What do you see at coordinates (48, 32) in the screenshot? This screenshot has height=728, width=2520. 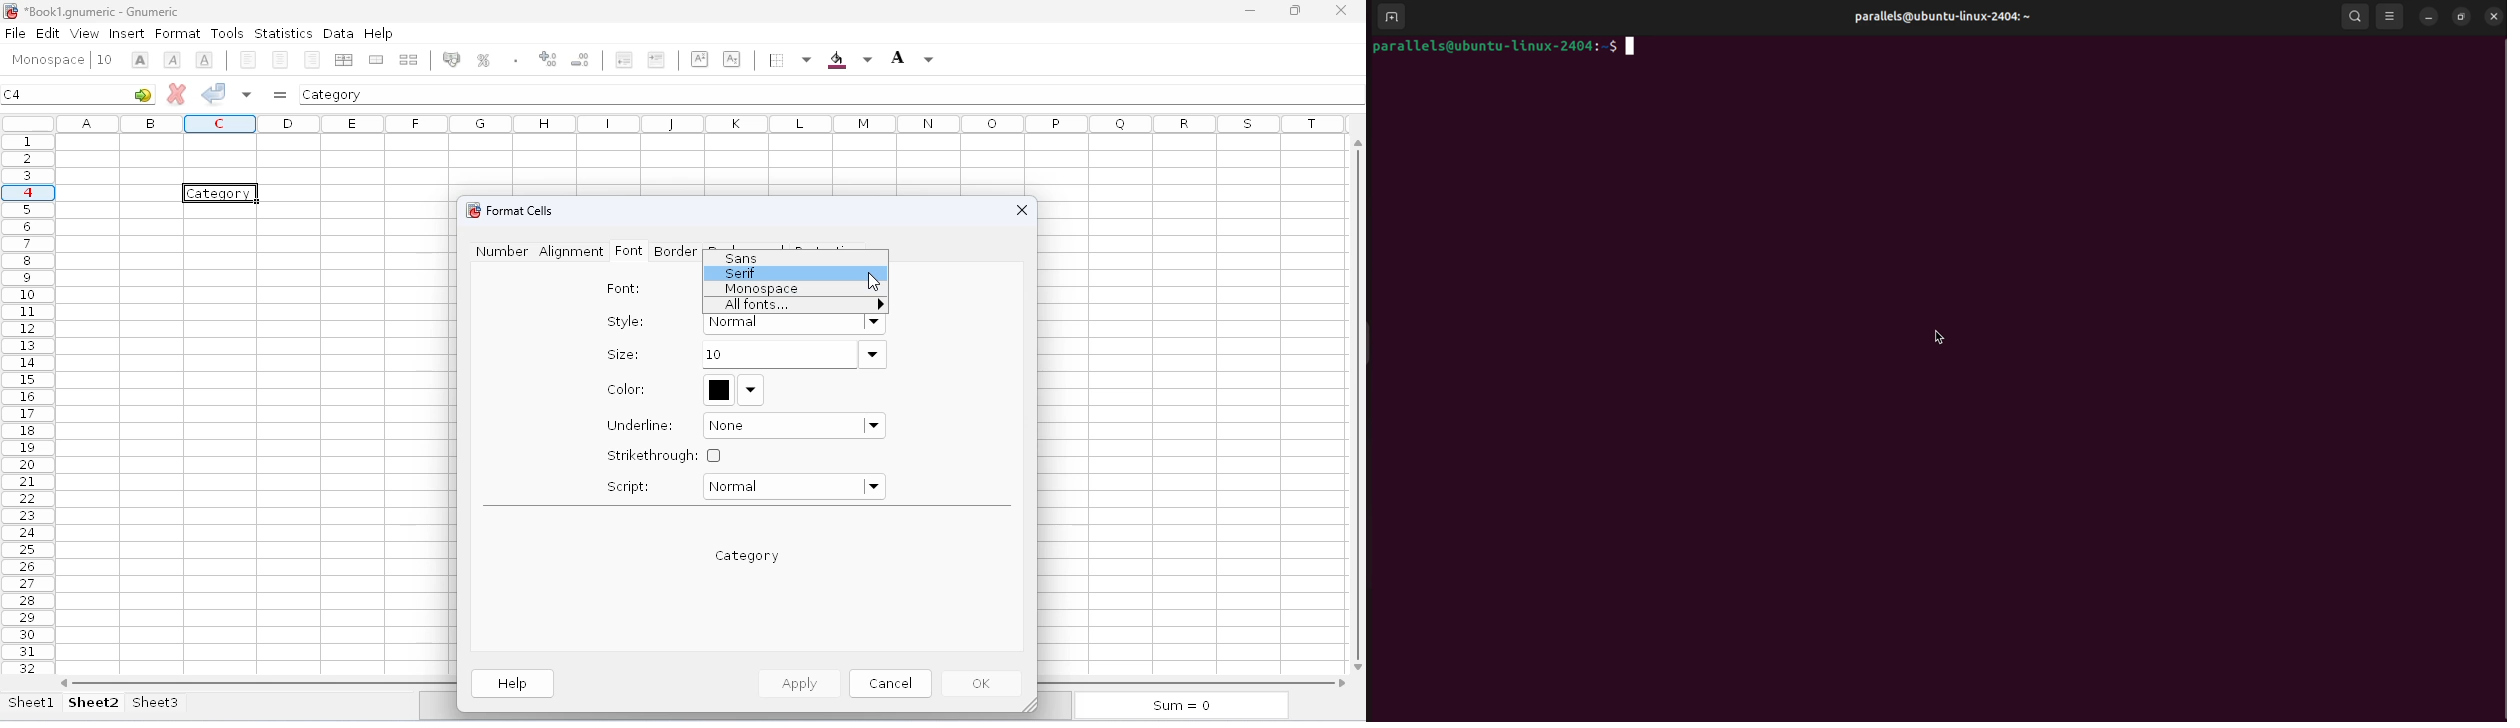 I see `edit` at bounding box center [48, 32].